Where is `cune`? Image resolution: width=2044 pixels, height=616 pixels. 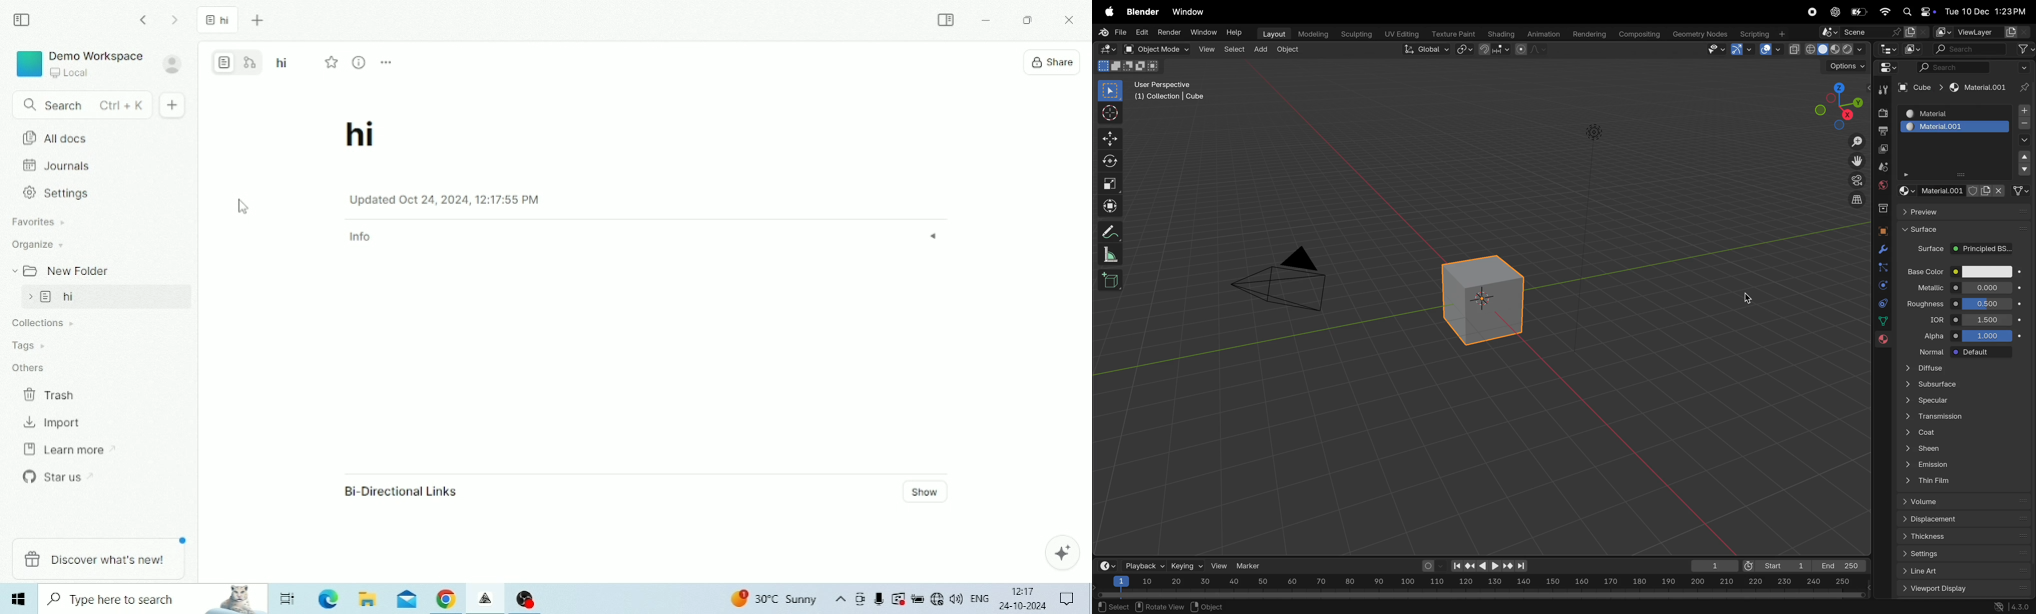
cune is located at coordinates (1920, 87).